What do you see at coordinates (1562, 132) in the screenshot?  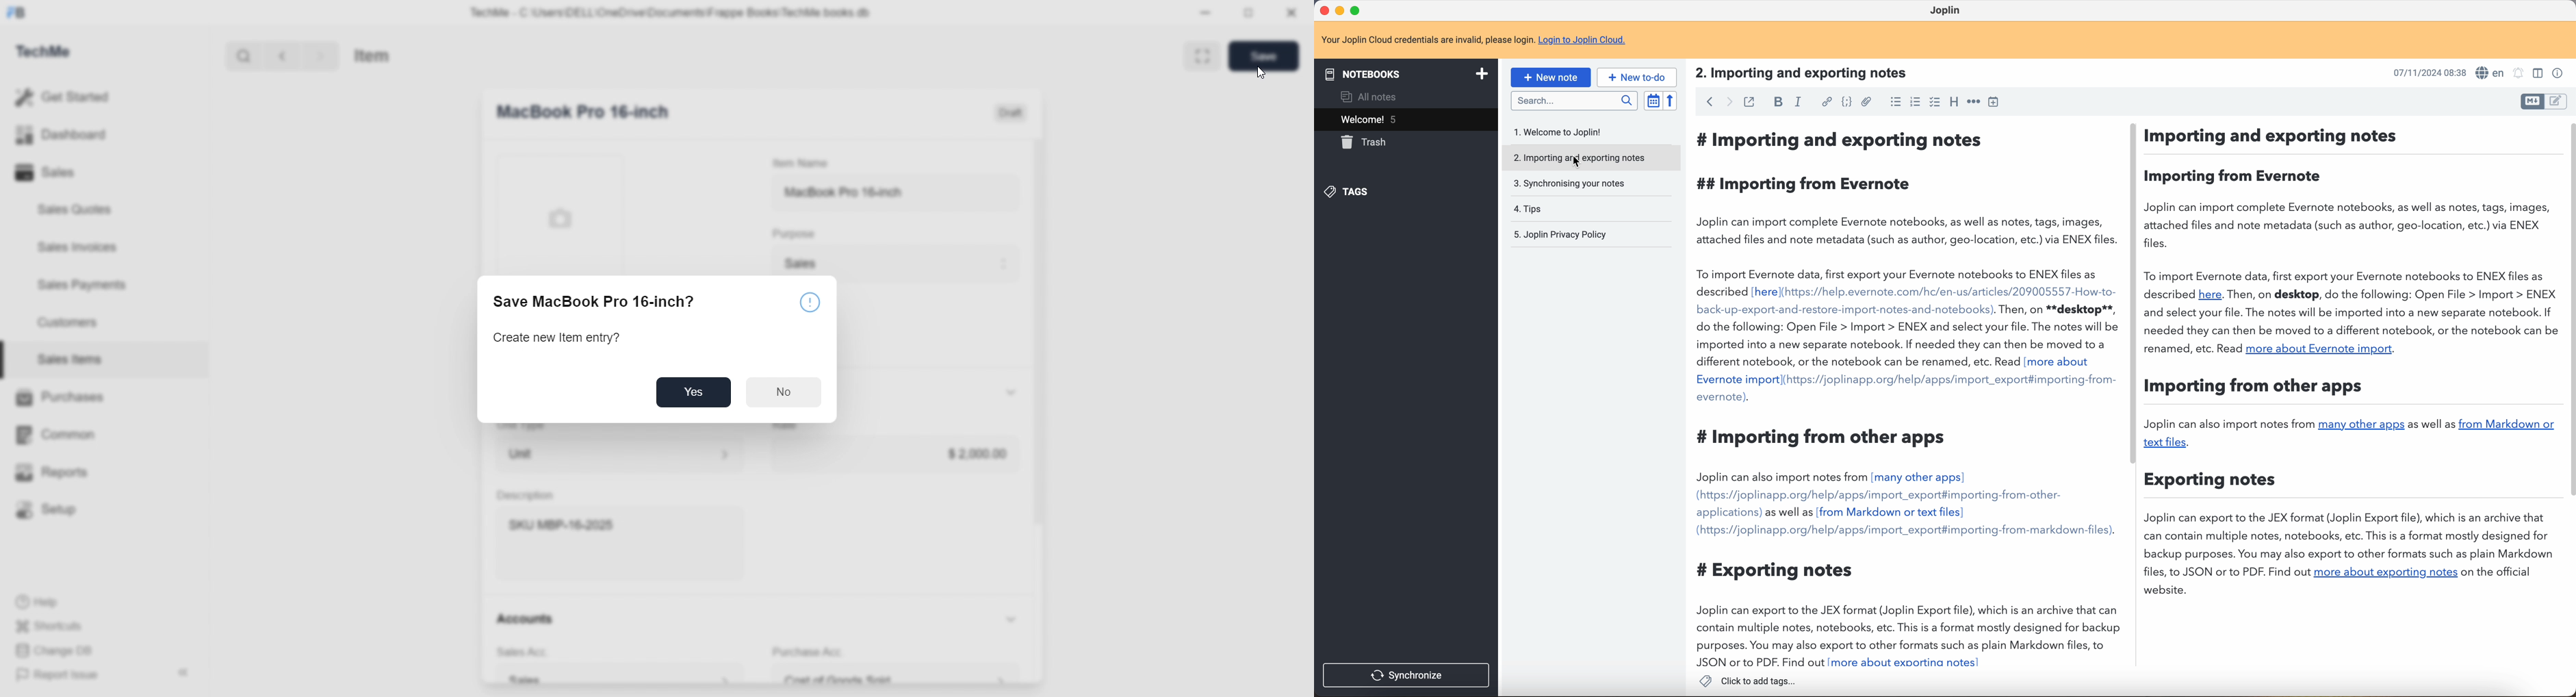 I see `welcome to Joplin note` at bounding box center [1562, 132].